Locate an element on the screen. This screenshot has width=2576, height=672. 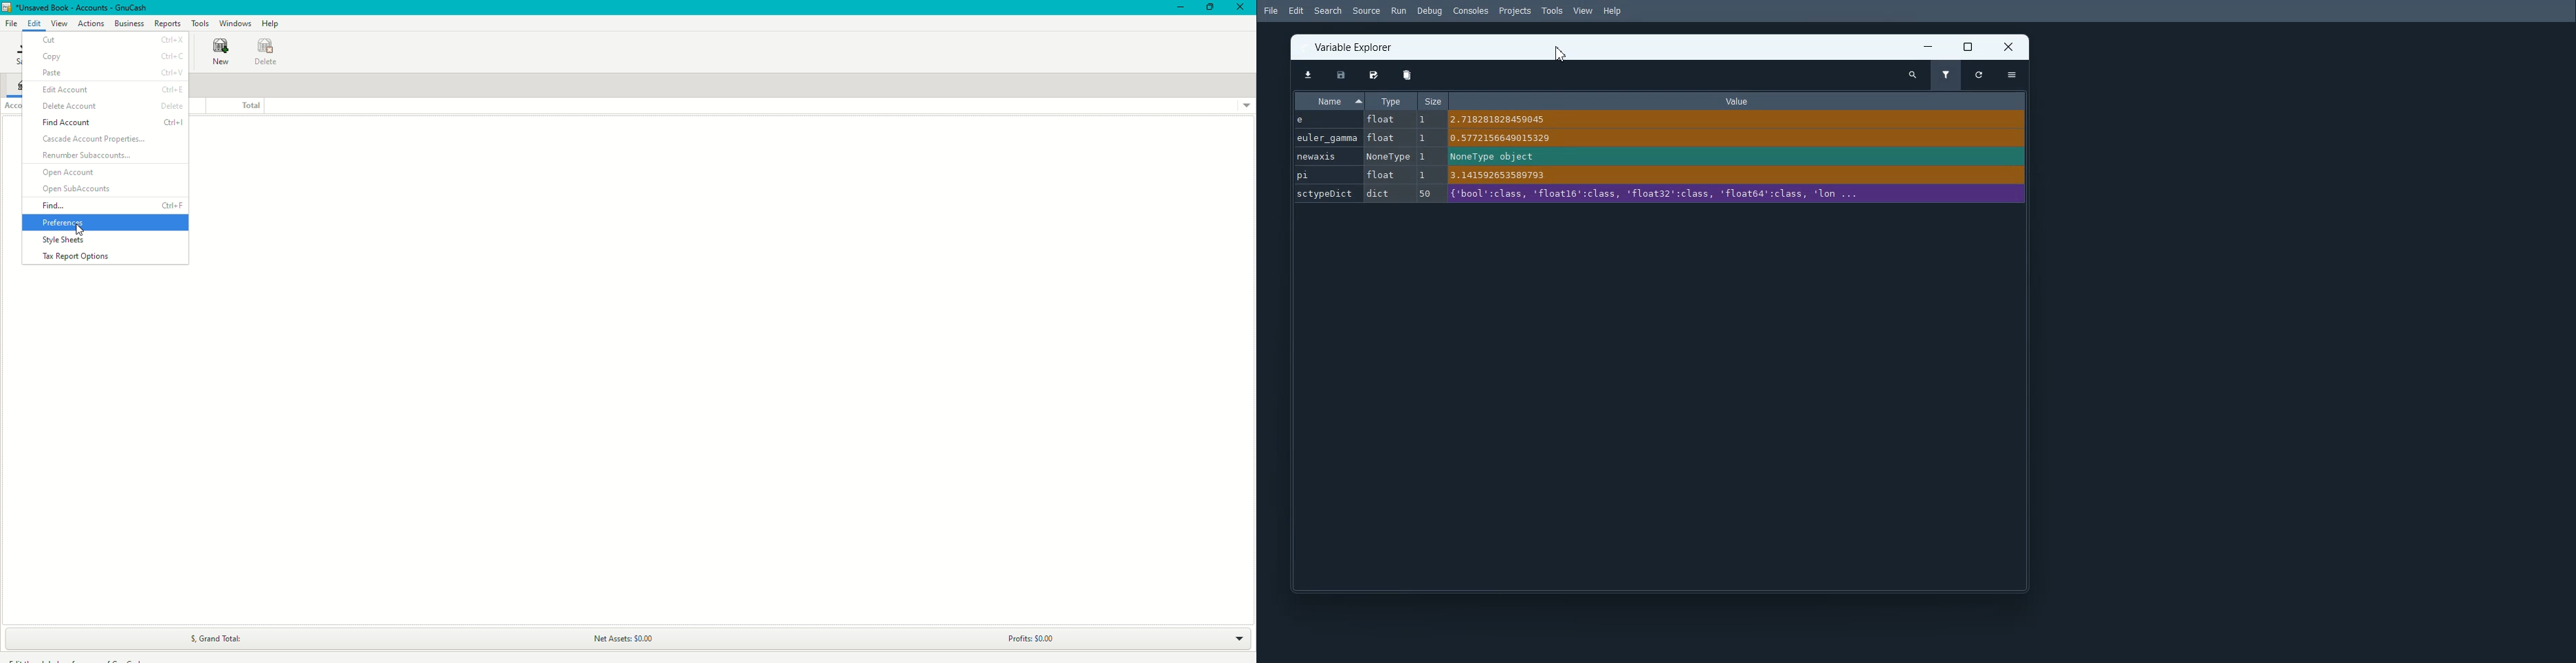
float is located at coordinates (1386, 138).